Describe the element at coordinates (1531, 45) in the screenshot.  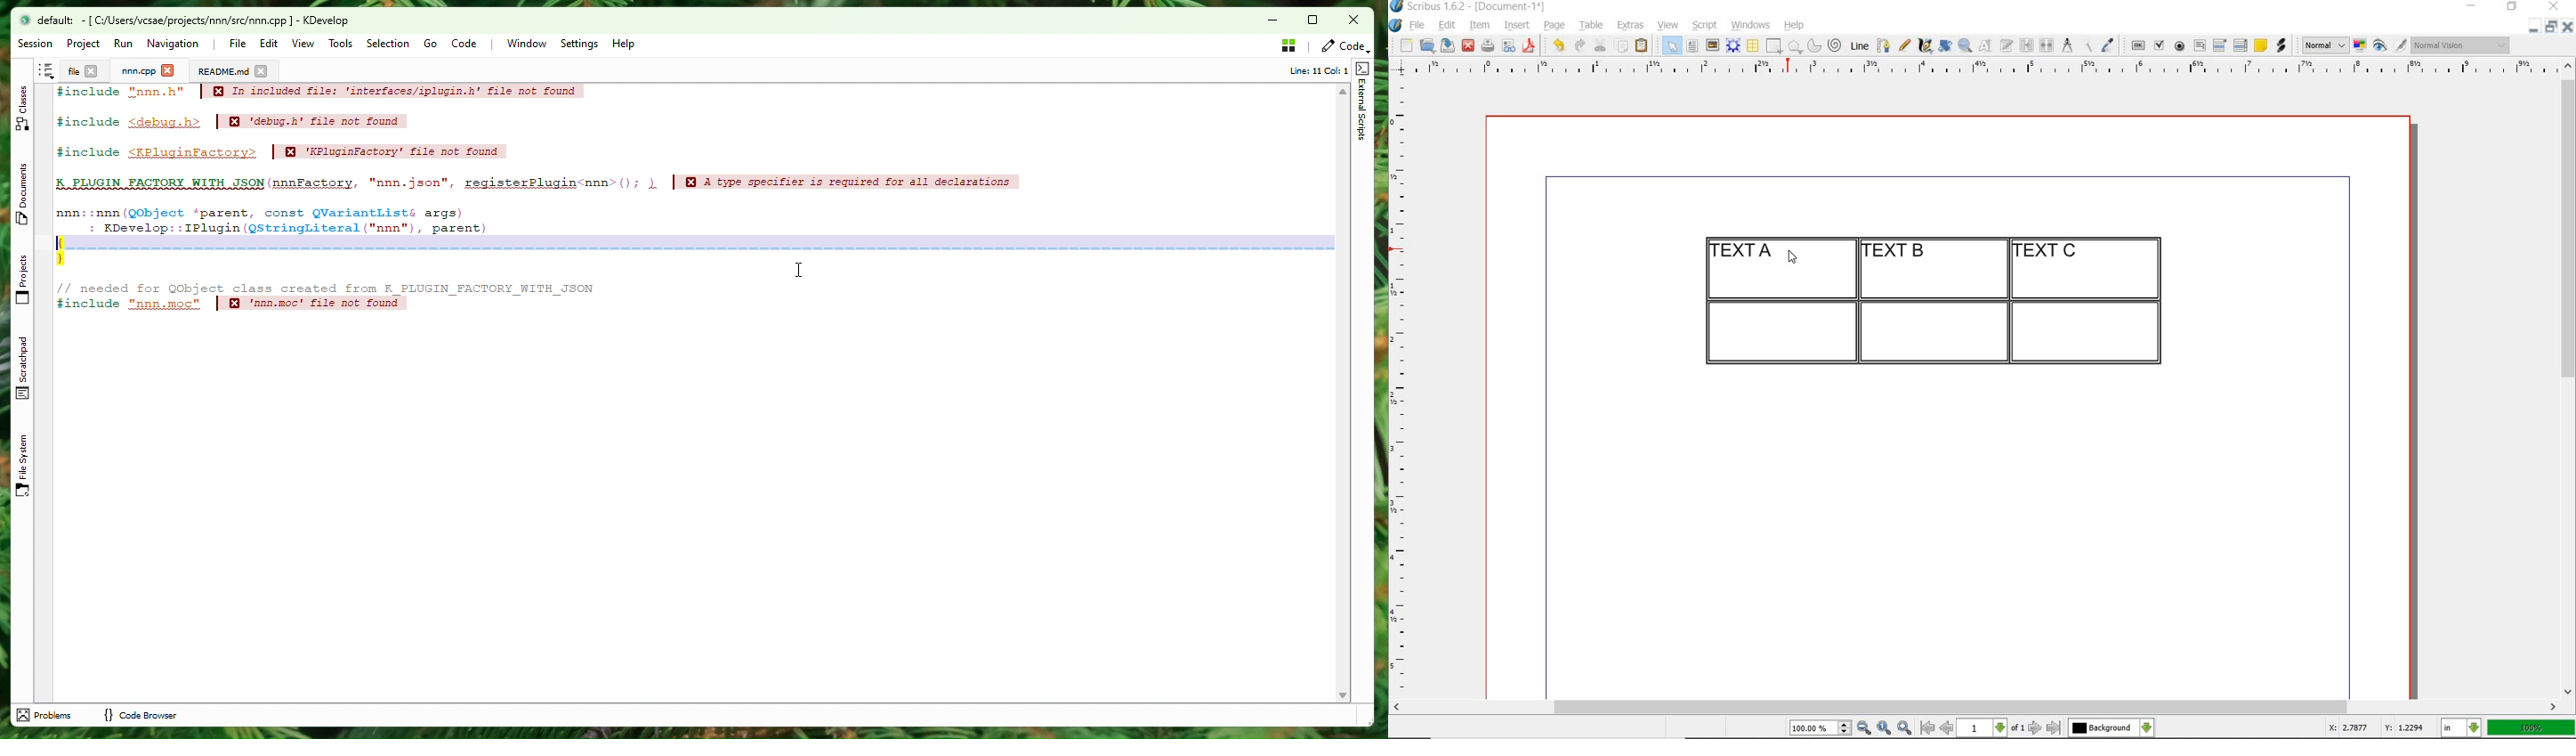
I see `save as pdf` at that location.